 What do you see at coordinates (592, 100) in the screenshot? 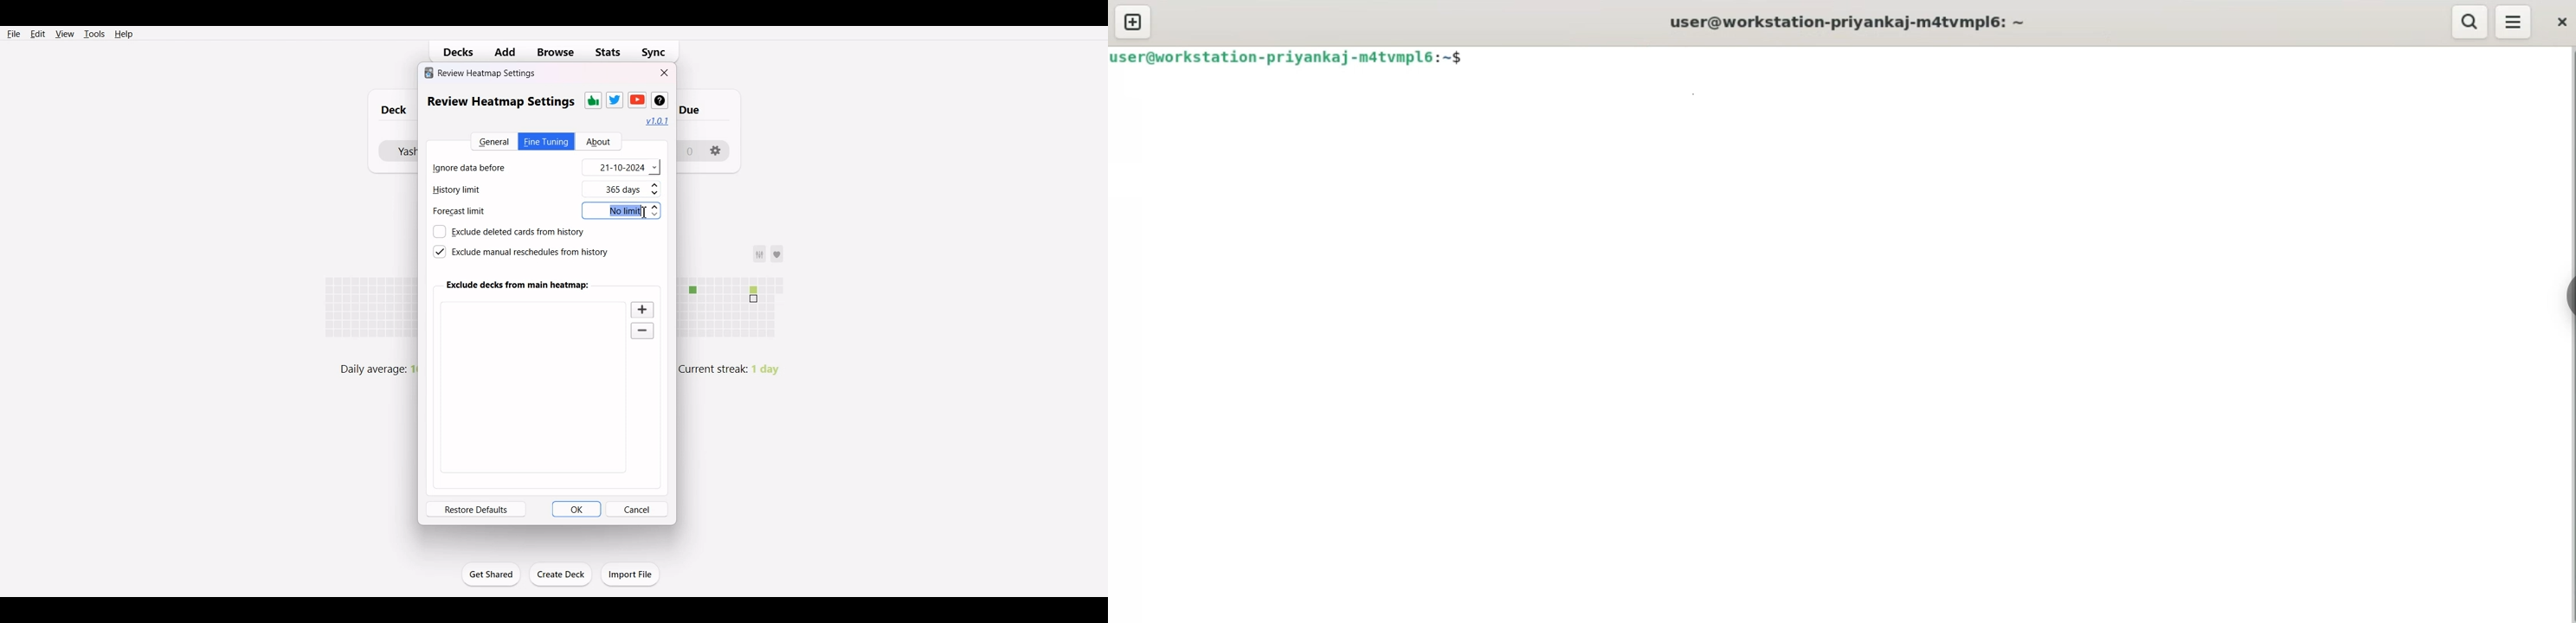
I see `Thums-up` at bounding box center [592, 100].